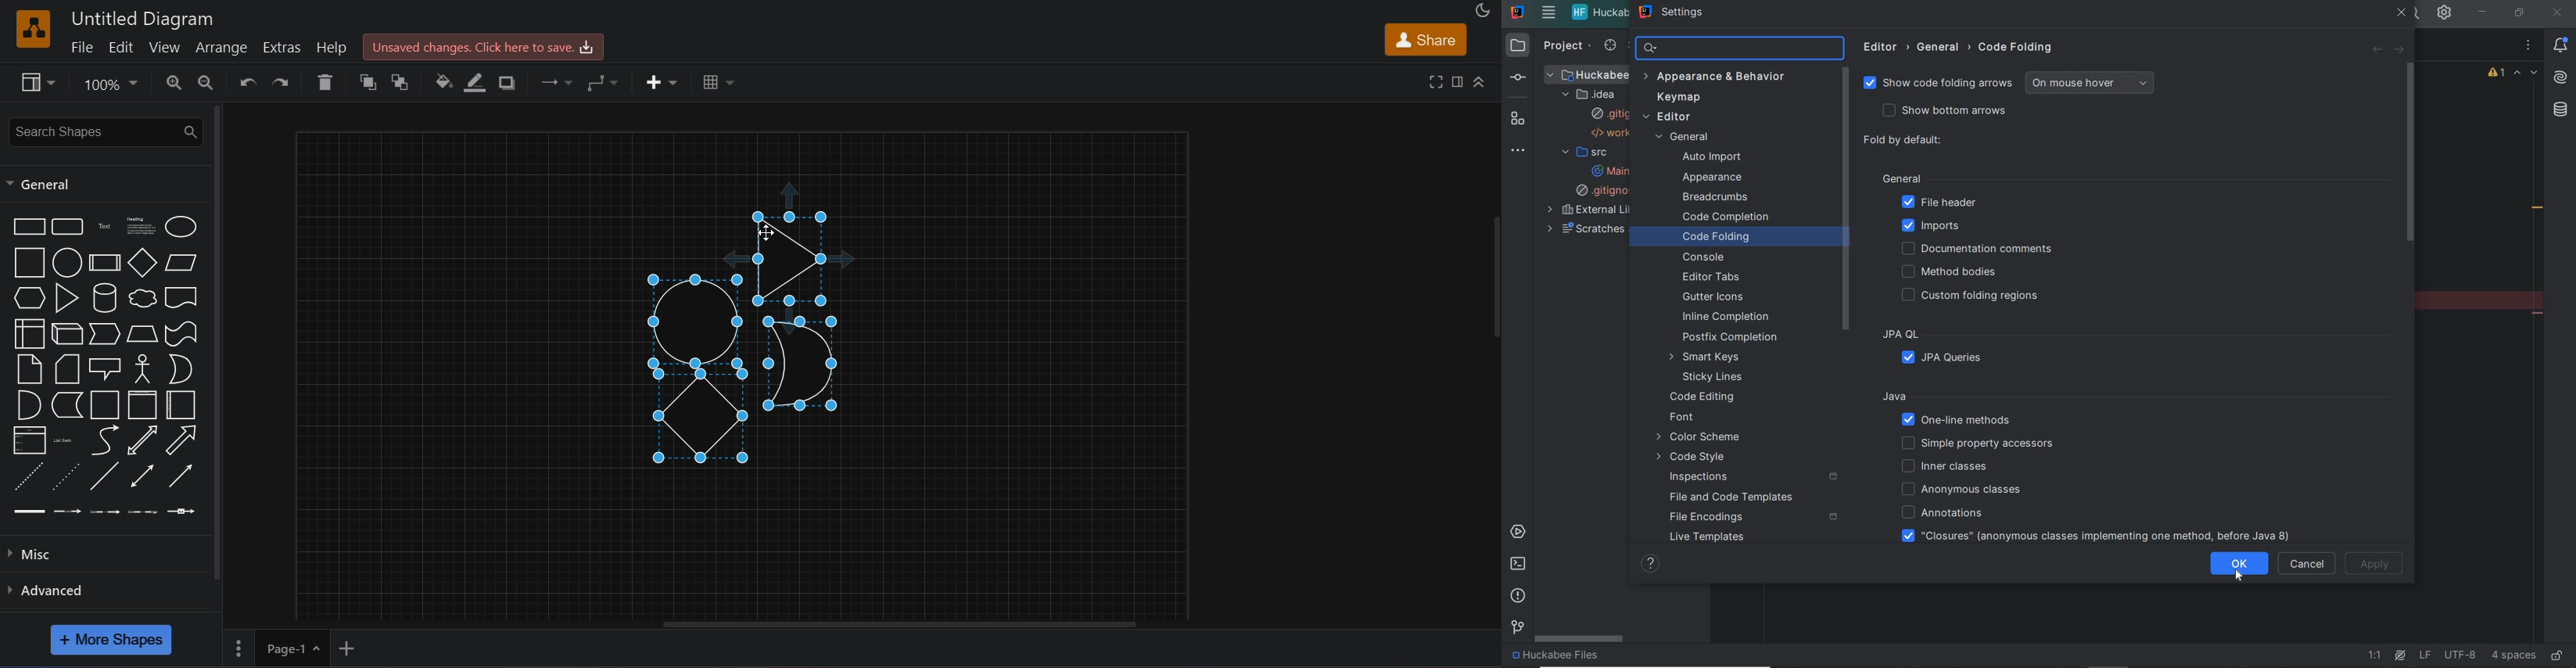  I want to click on horizontal container, so click(181, 404).